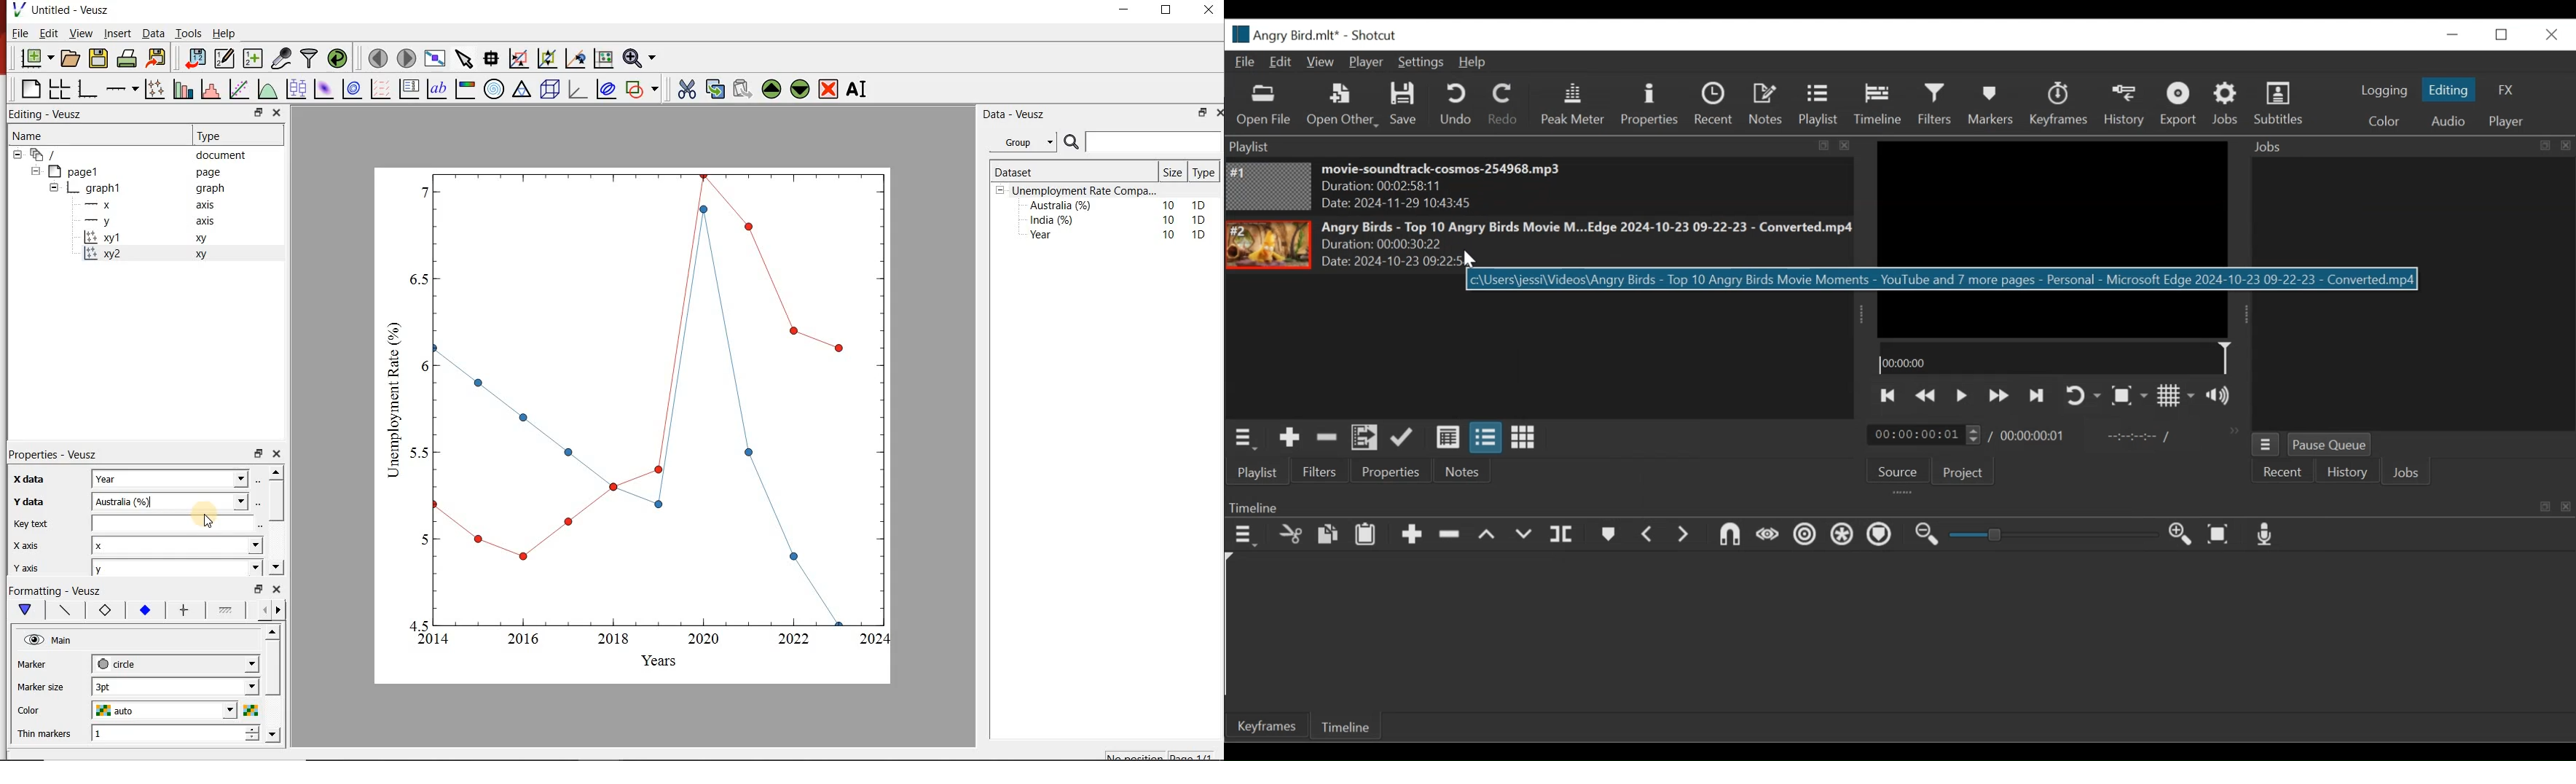  I want to click on Snap, so click(1727, 536).